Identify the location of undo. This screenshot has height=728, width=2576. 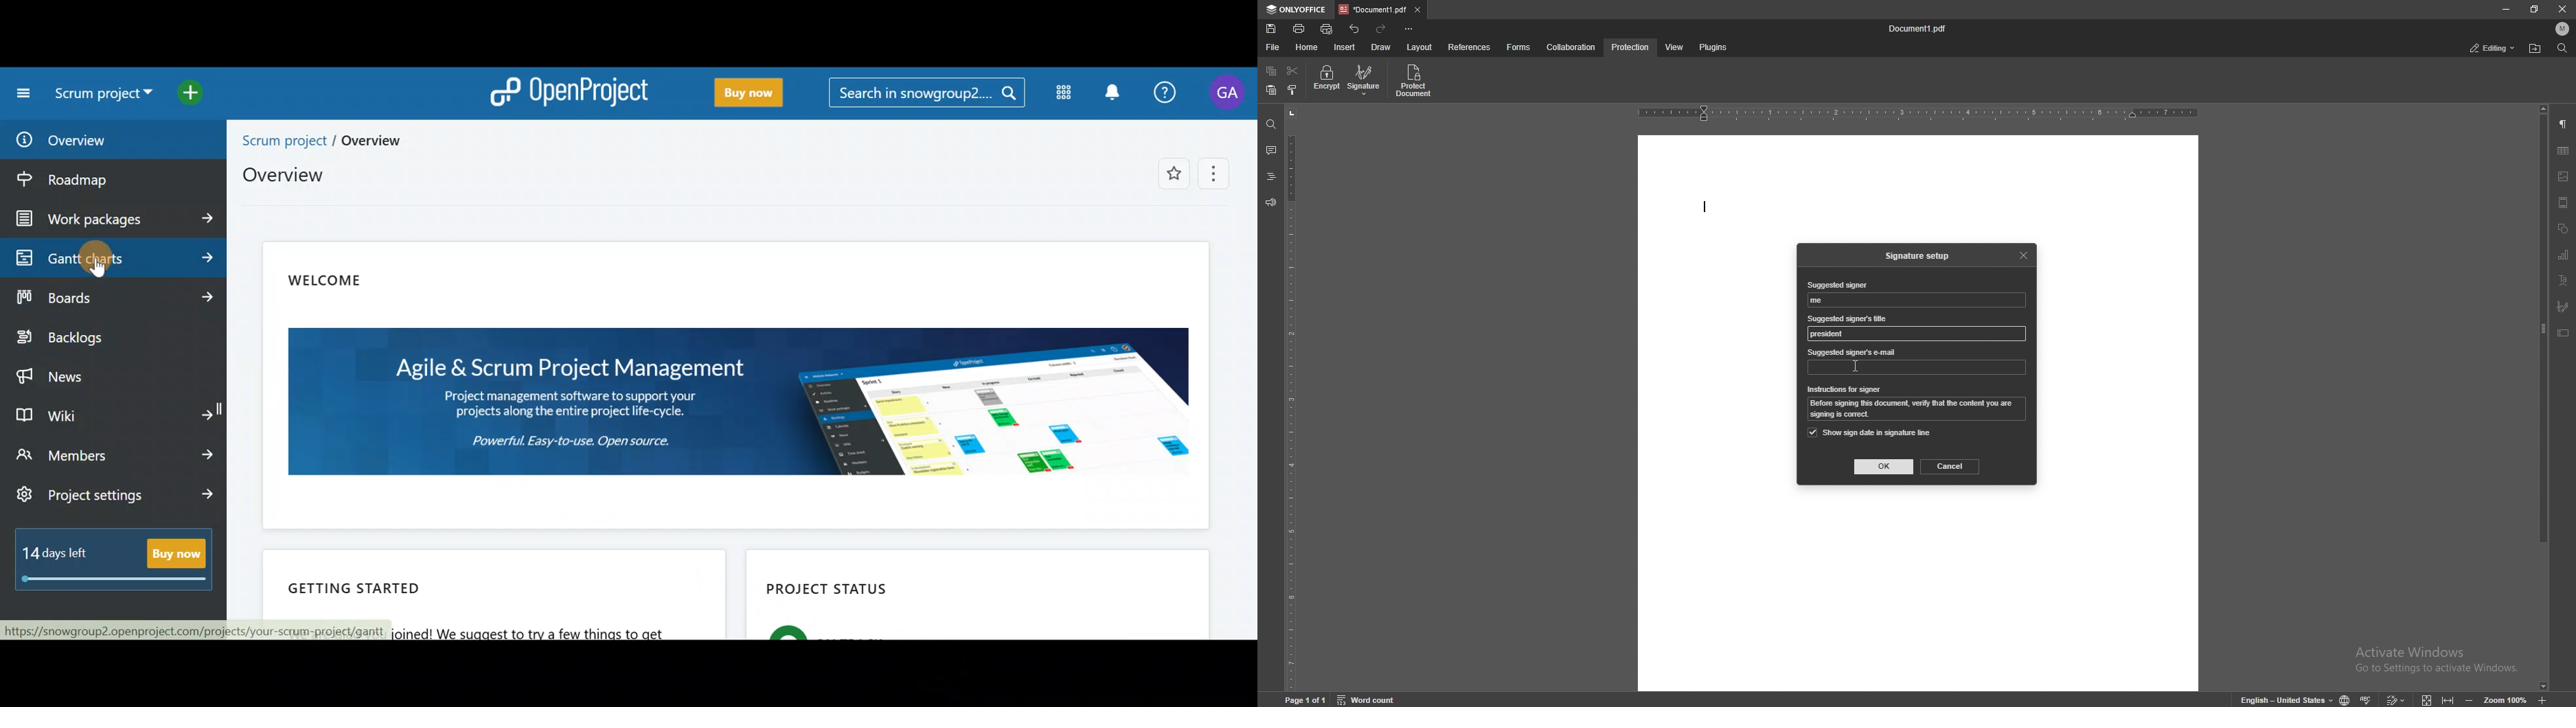
(1356, 29).